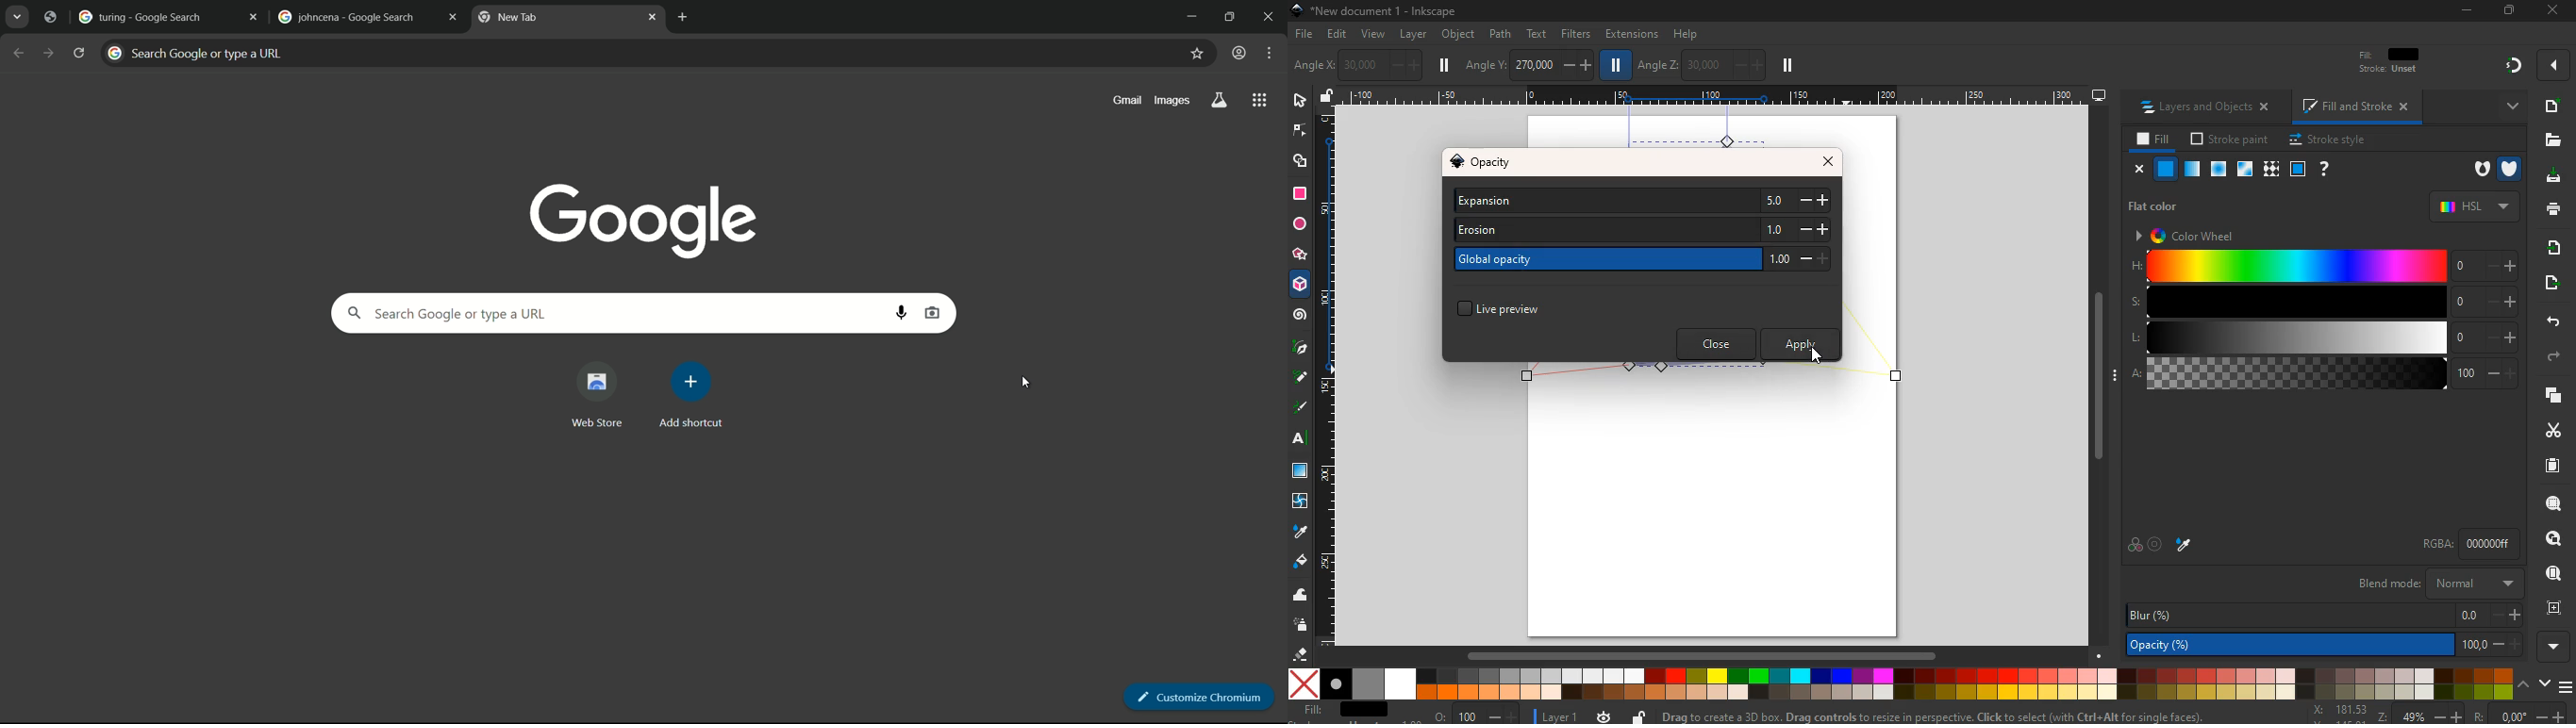  I want to click on down, so click(2544, 684).